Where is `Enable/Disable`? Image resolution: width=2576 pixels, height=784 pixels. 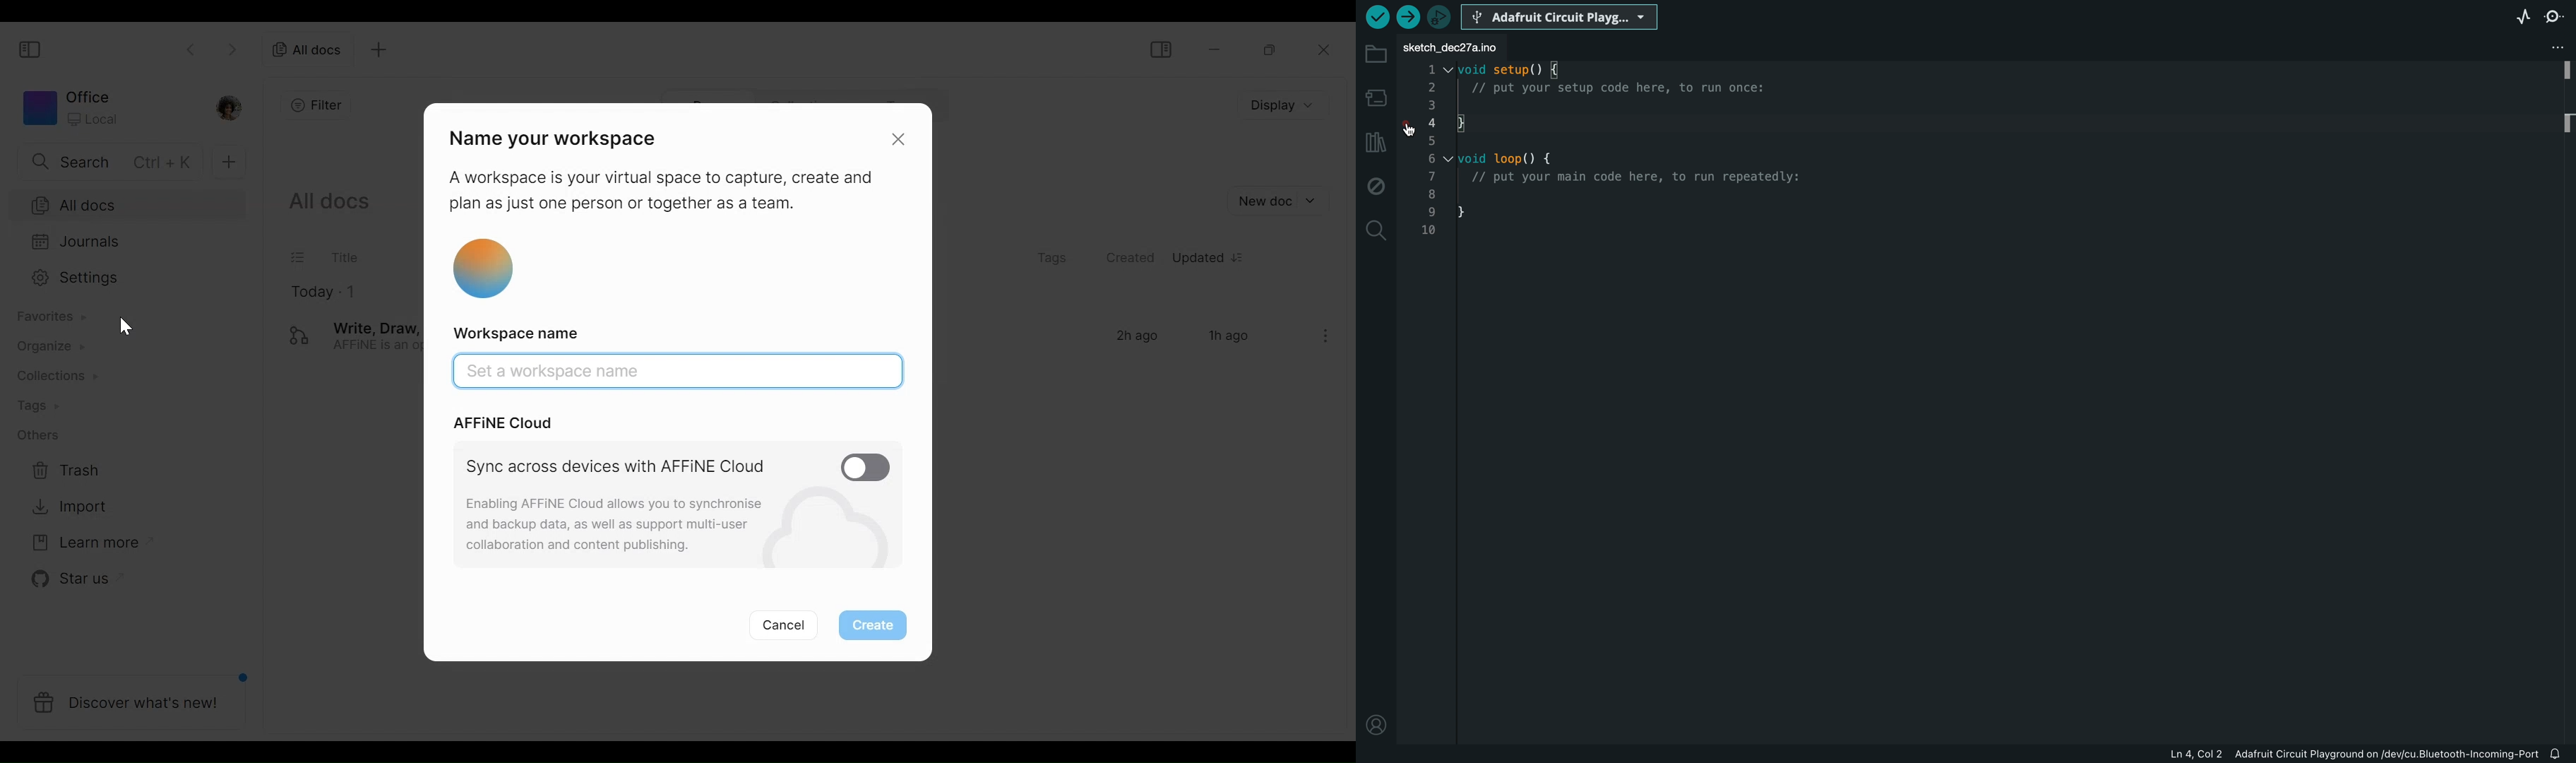 Enable/Disable is located at coordinates (863, 466).